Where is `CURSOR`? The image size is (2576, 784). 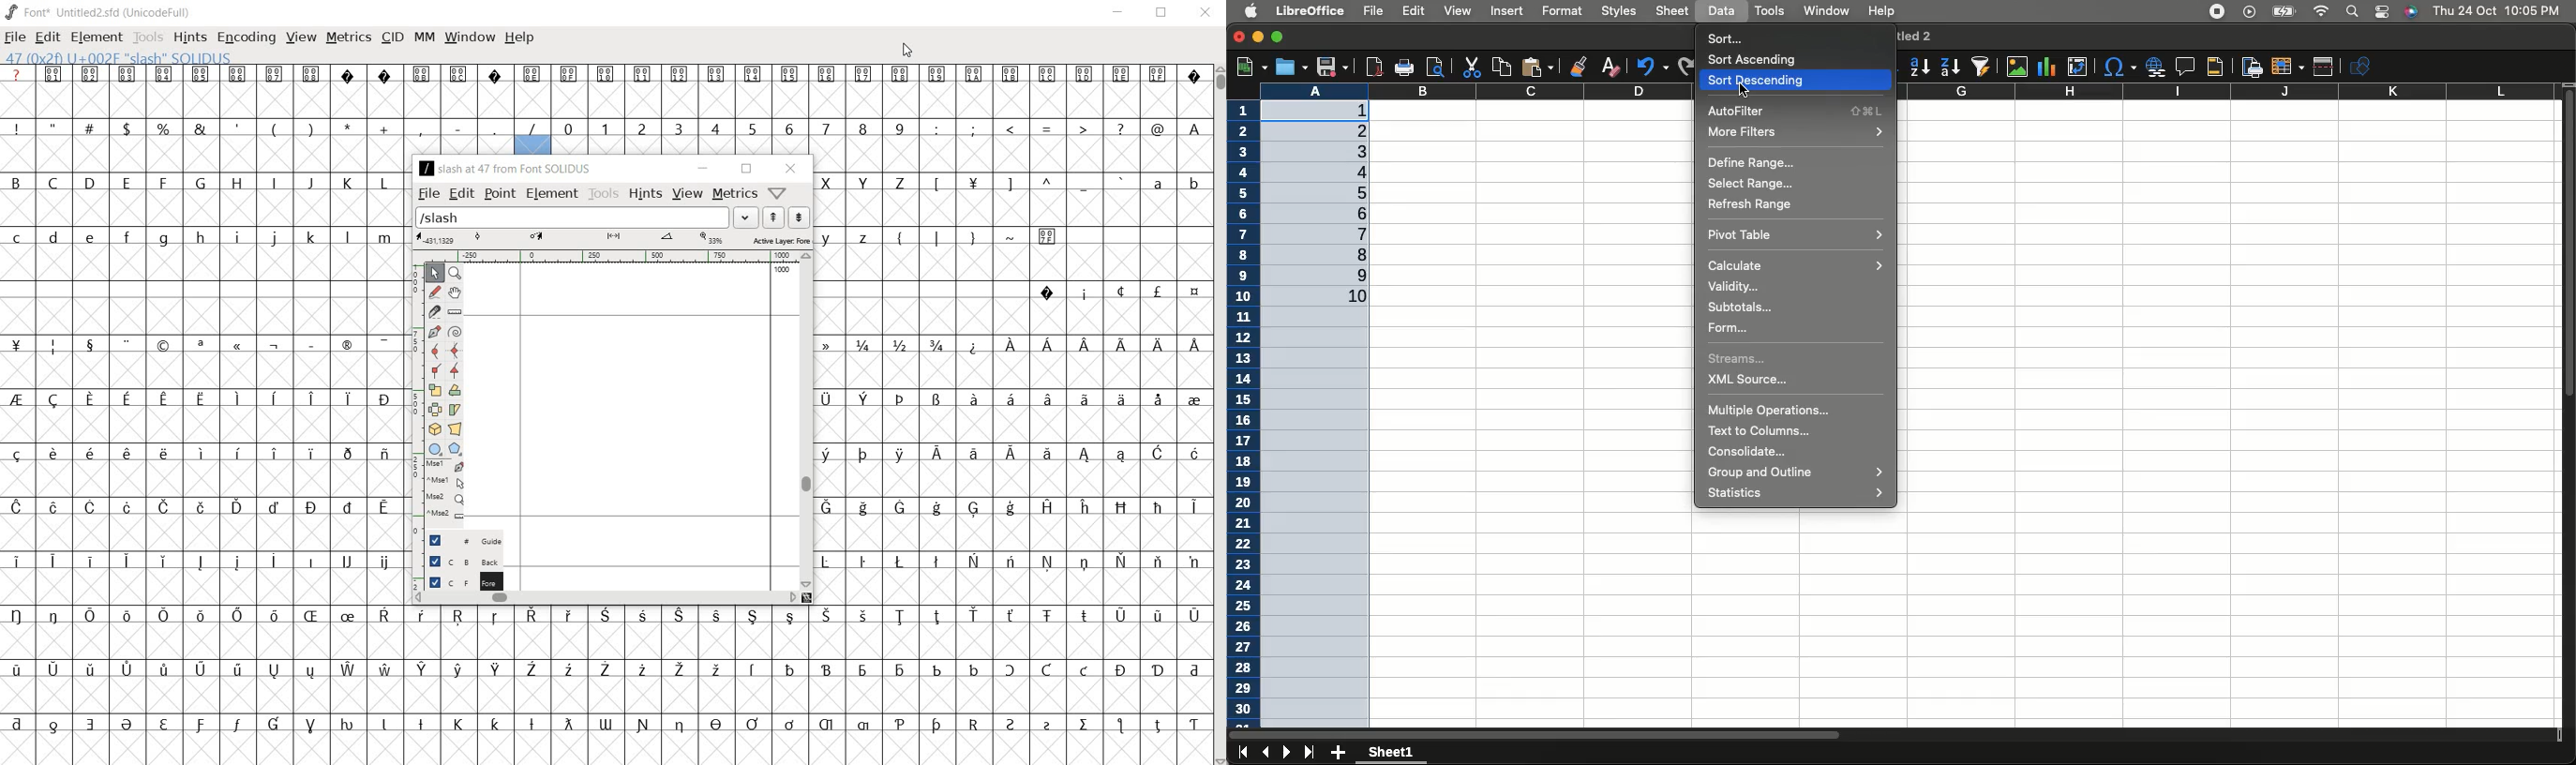
CURSOR is located at coordinates (907, 51).